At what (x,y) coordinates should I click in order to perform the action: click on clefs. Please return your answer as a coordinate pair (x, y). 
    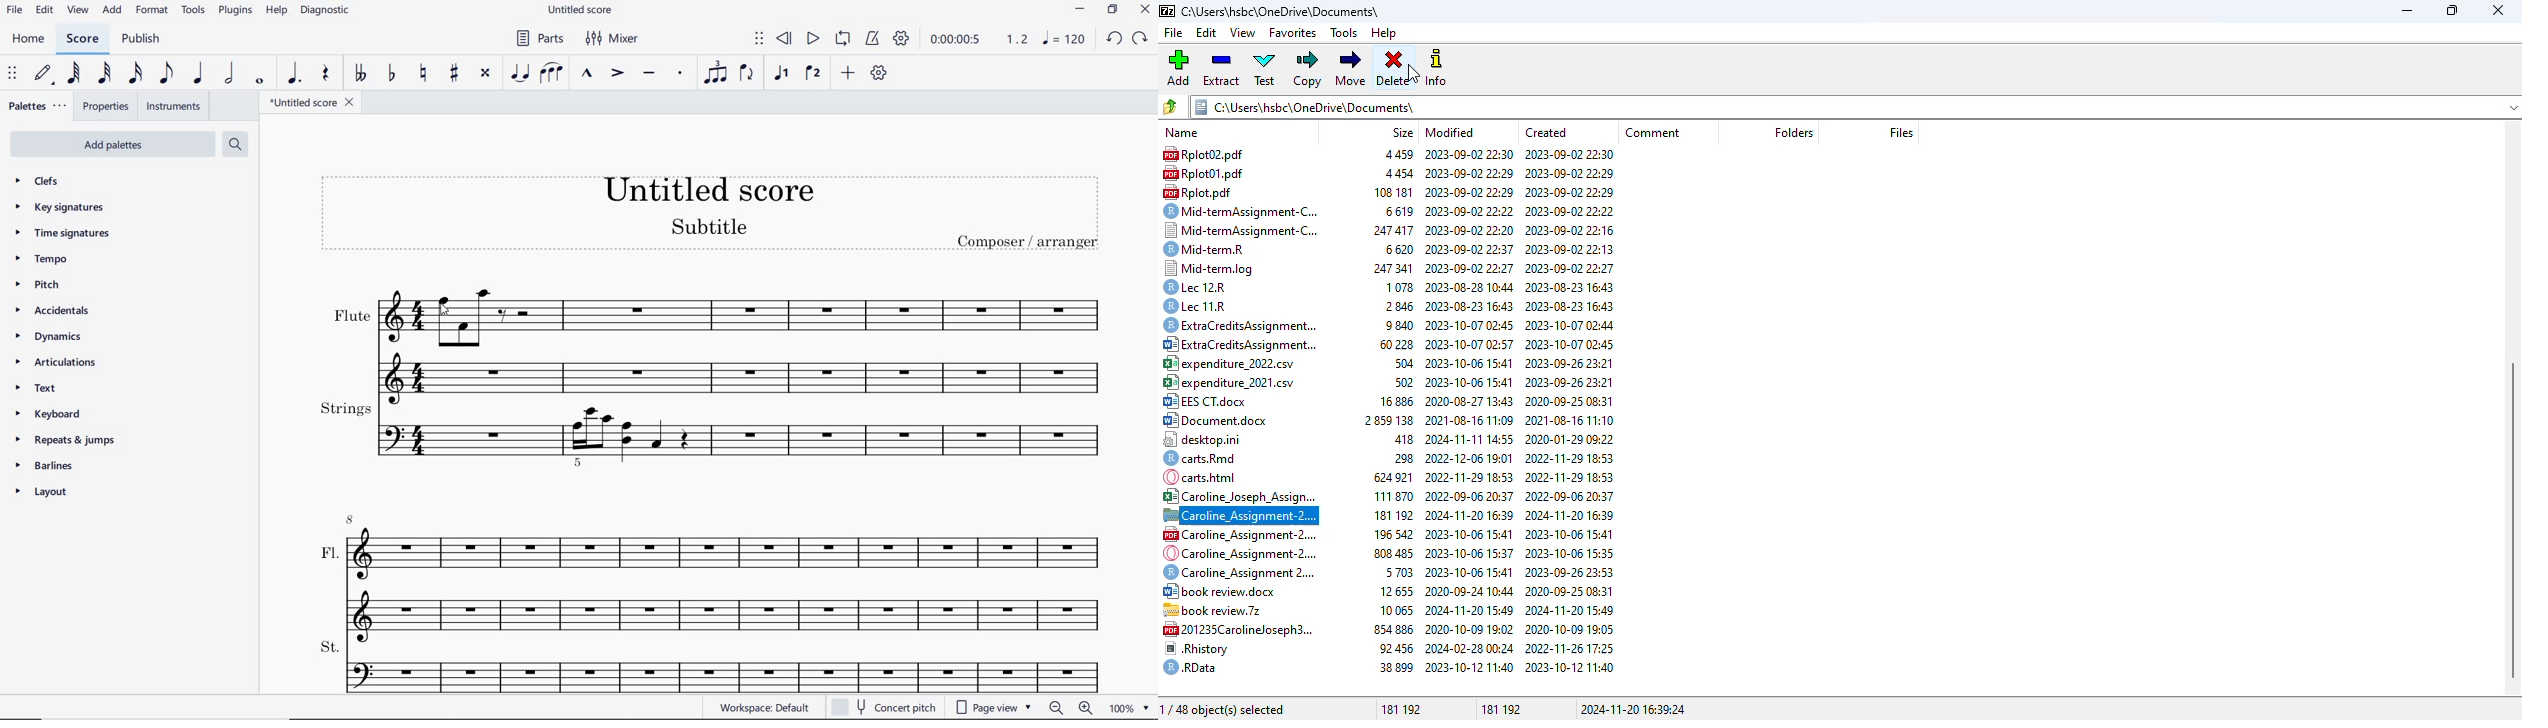
    Looking at the image, I should click on (39, 182).